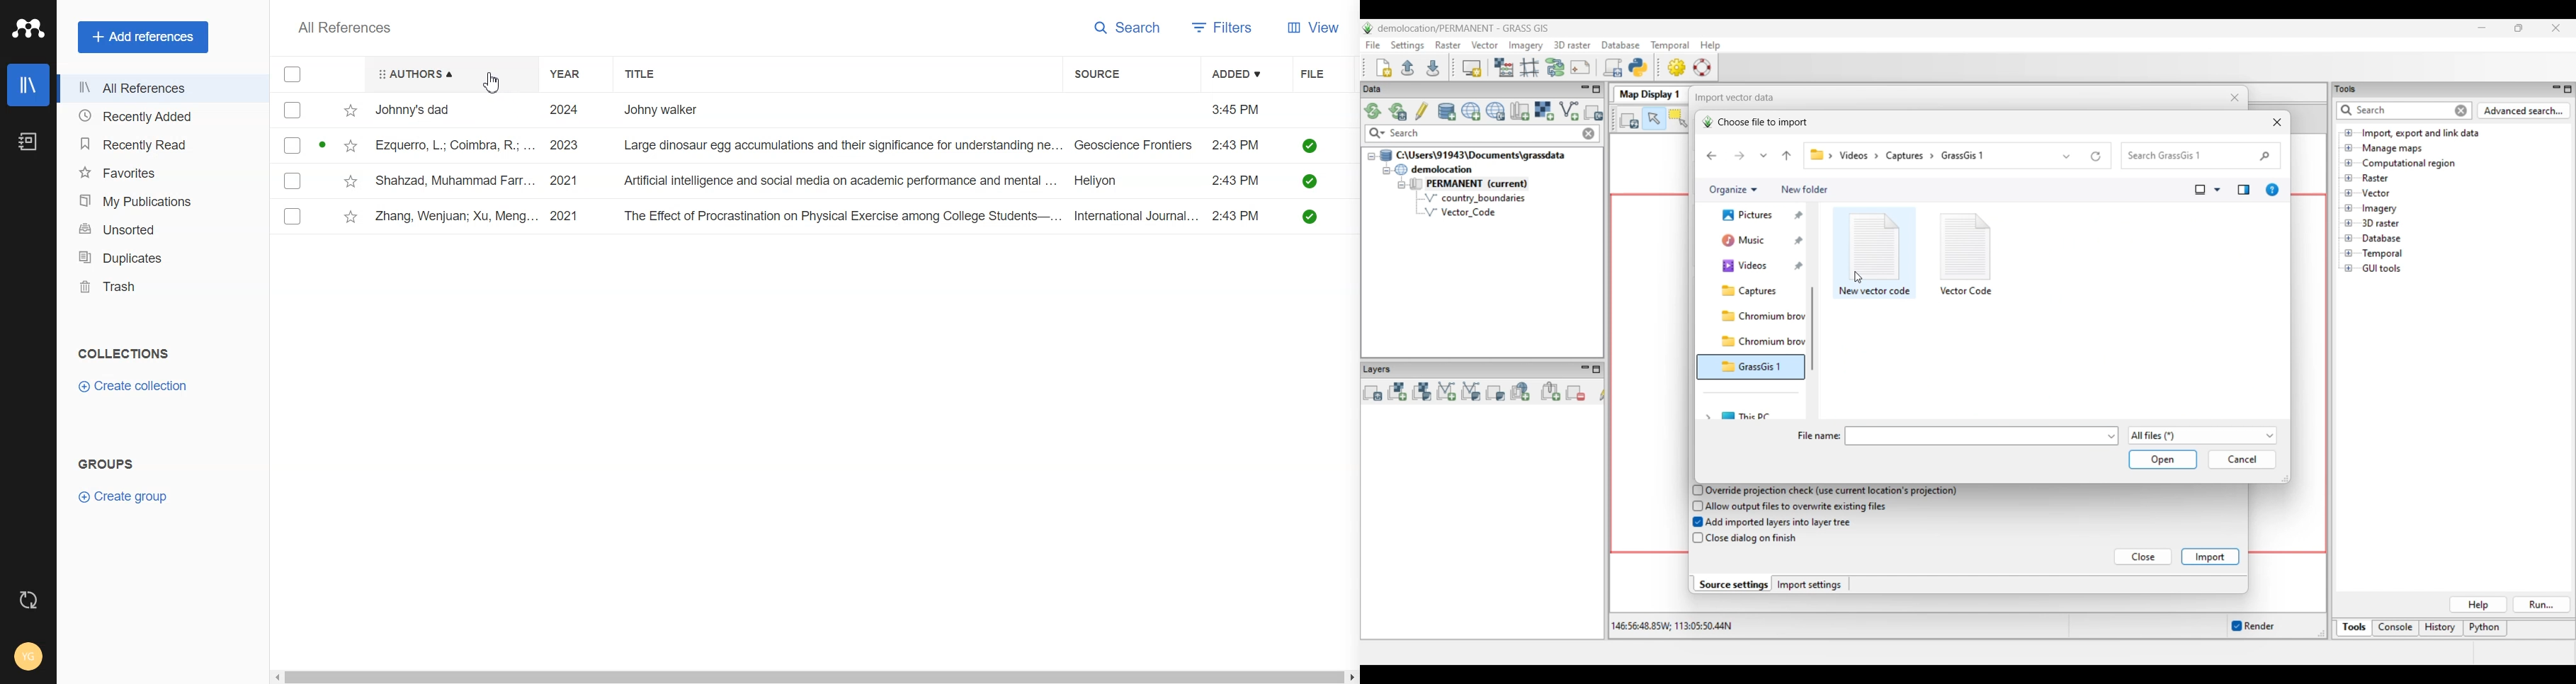 This screenshot has width=2576, height=700. What do you see at coordinates (292, 110) in the screenshot?
I see `(un)select` at bounding box center [292, 110].